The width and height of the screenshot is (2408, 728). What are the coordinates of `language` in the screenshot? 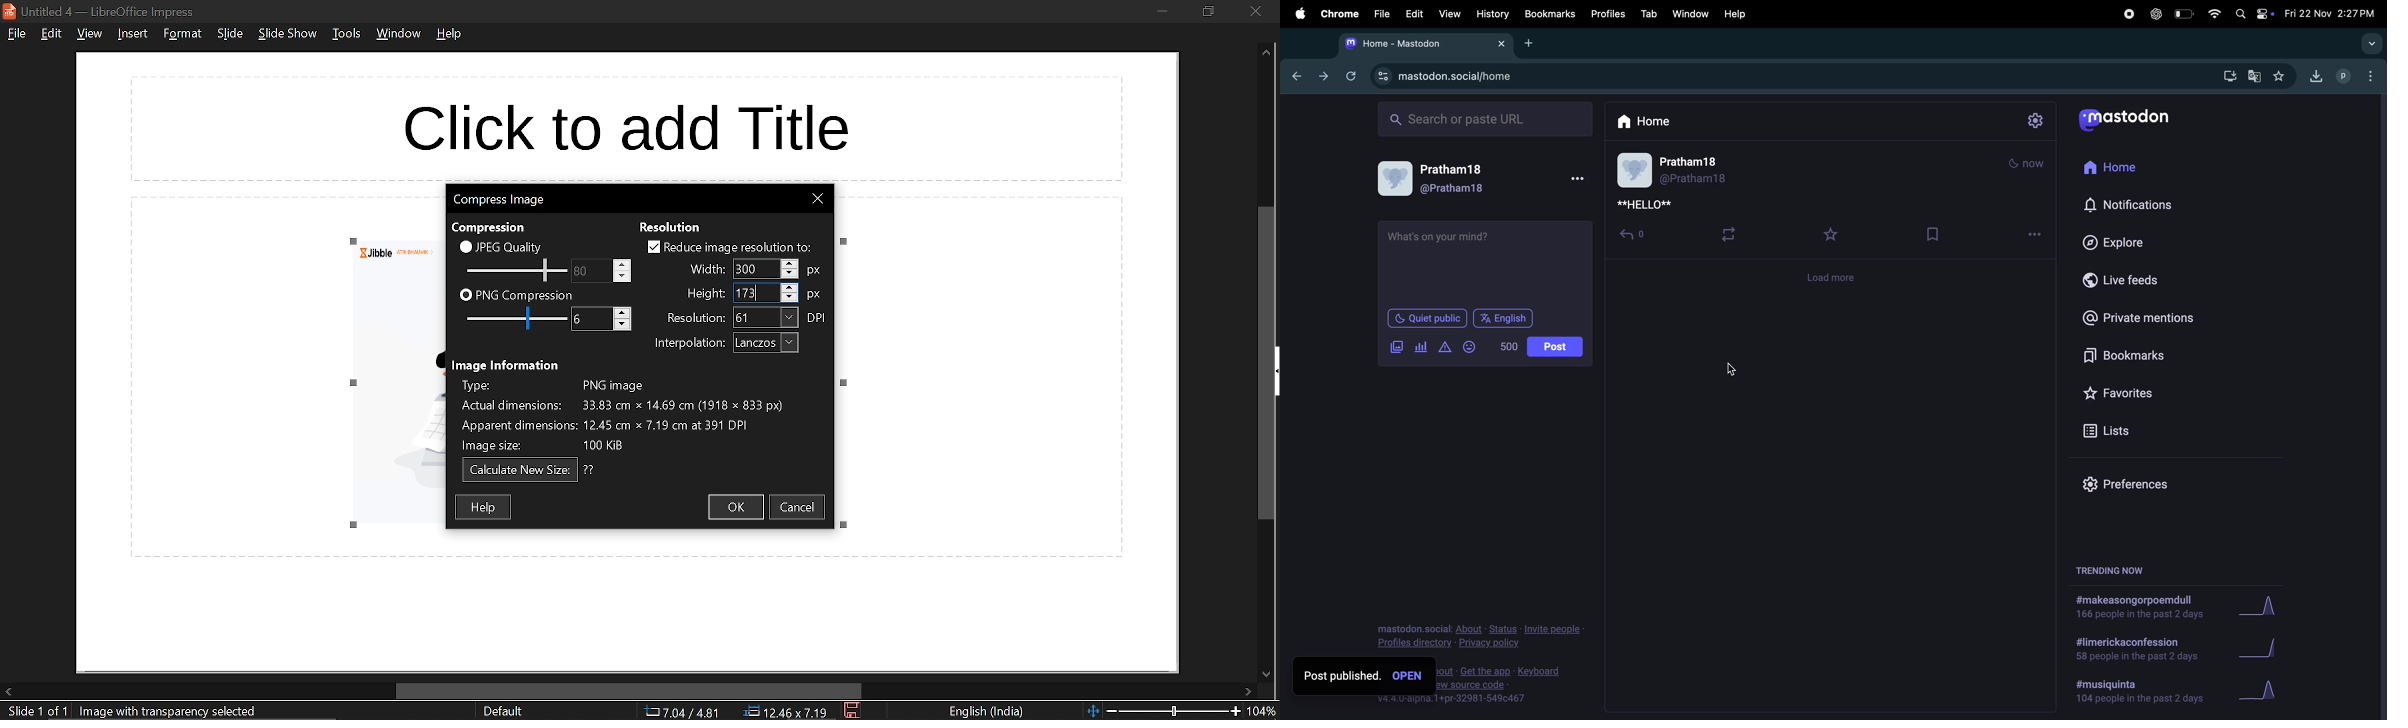 It's located at (989, 712).